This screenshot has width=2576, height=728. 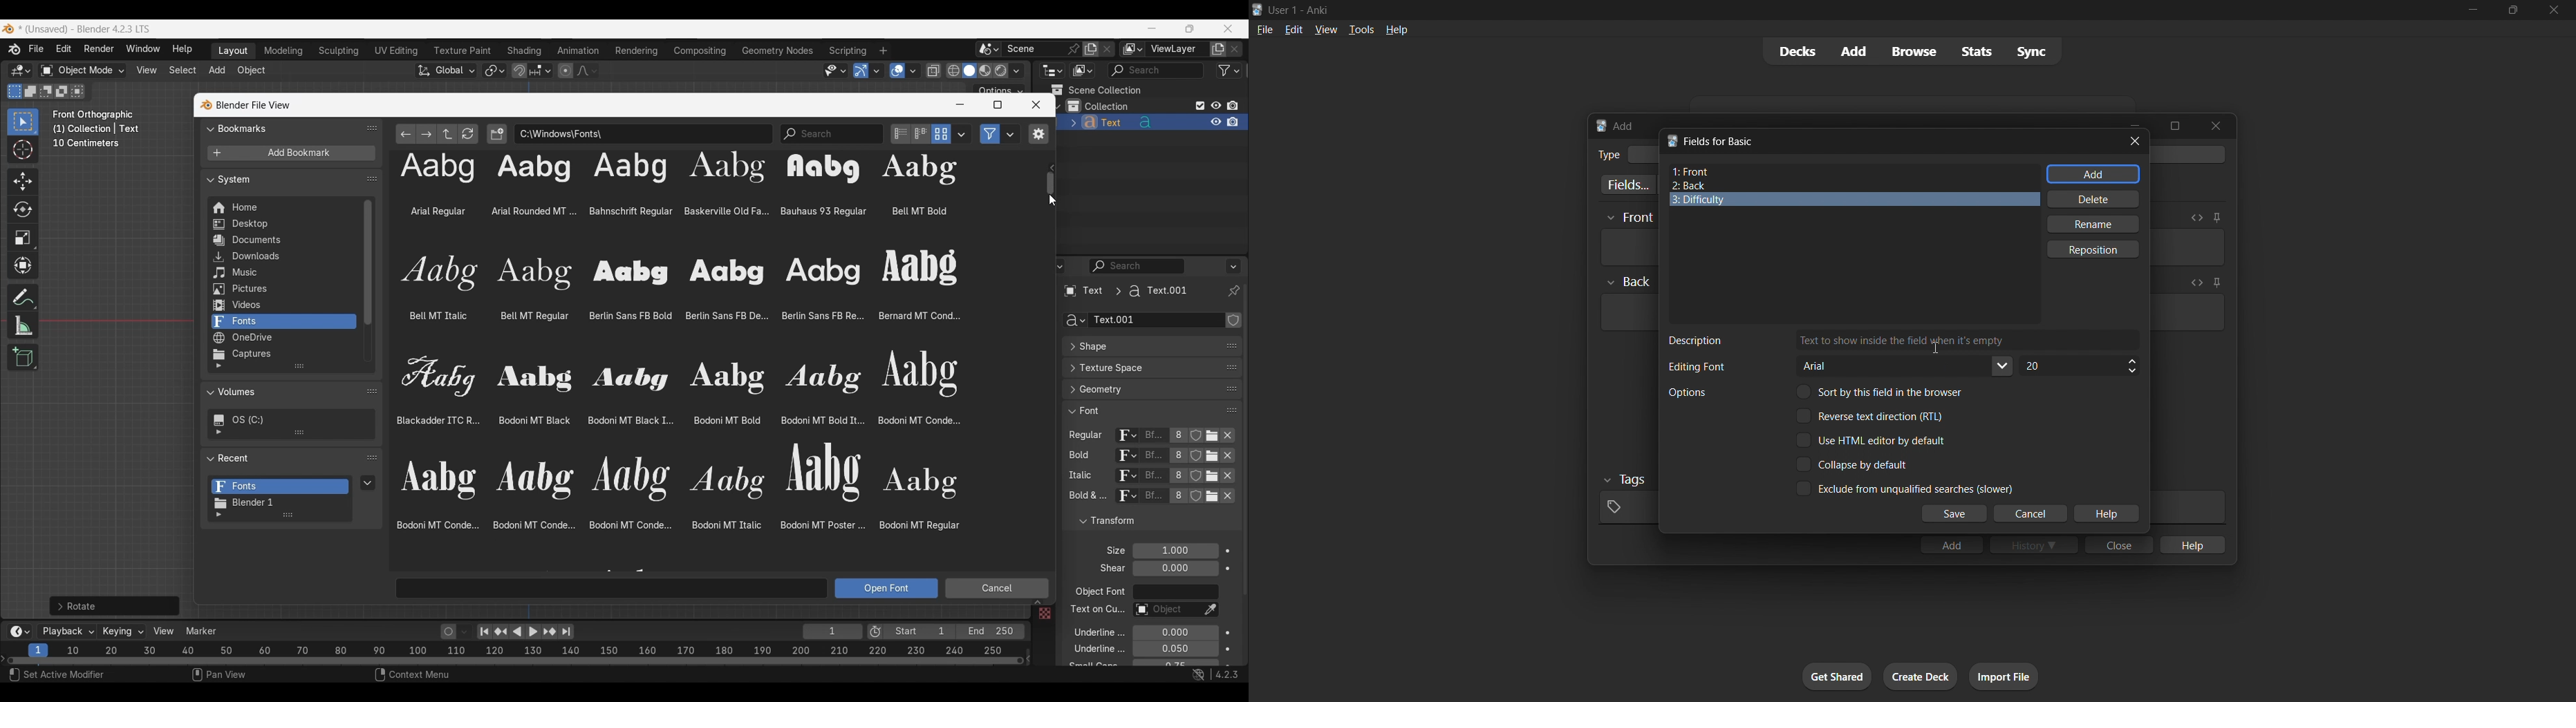 What do you see at coordinates (2194, 283) in the screenshot?
I see `Toggle HTML editor` at bounding box center [2194, 283].